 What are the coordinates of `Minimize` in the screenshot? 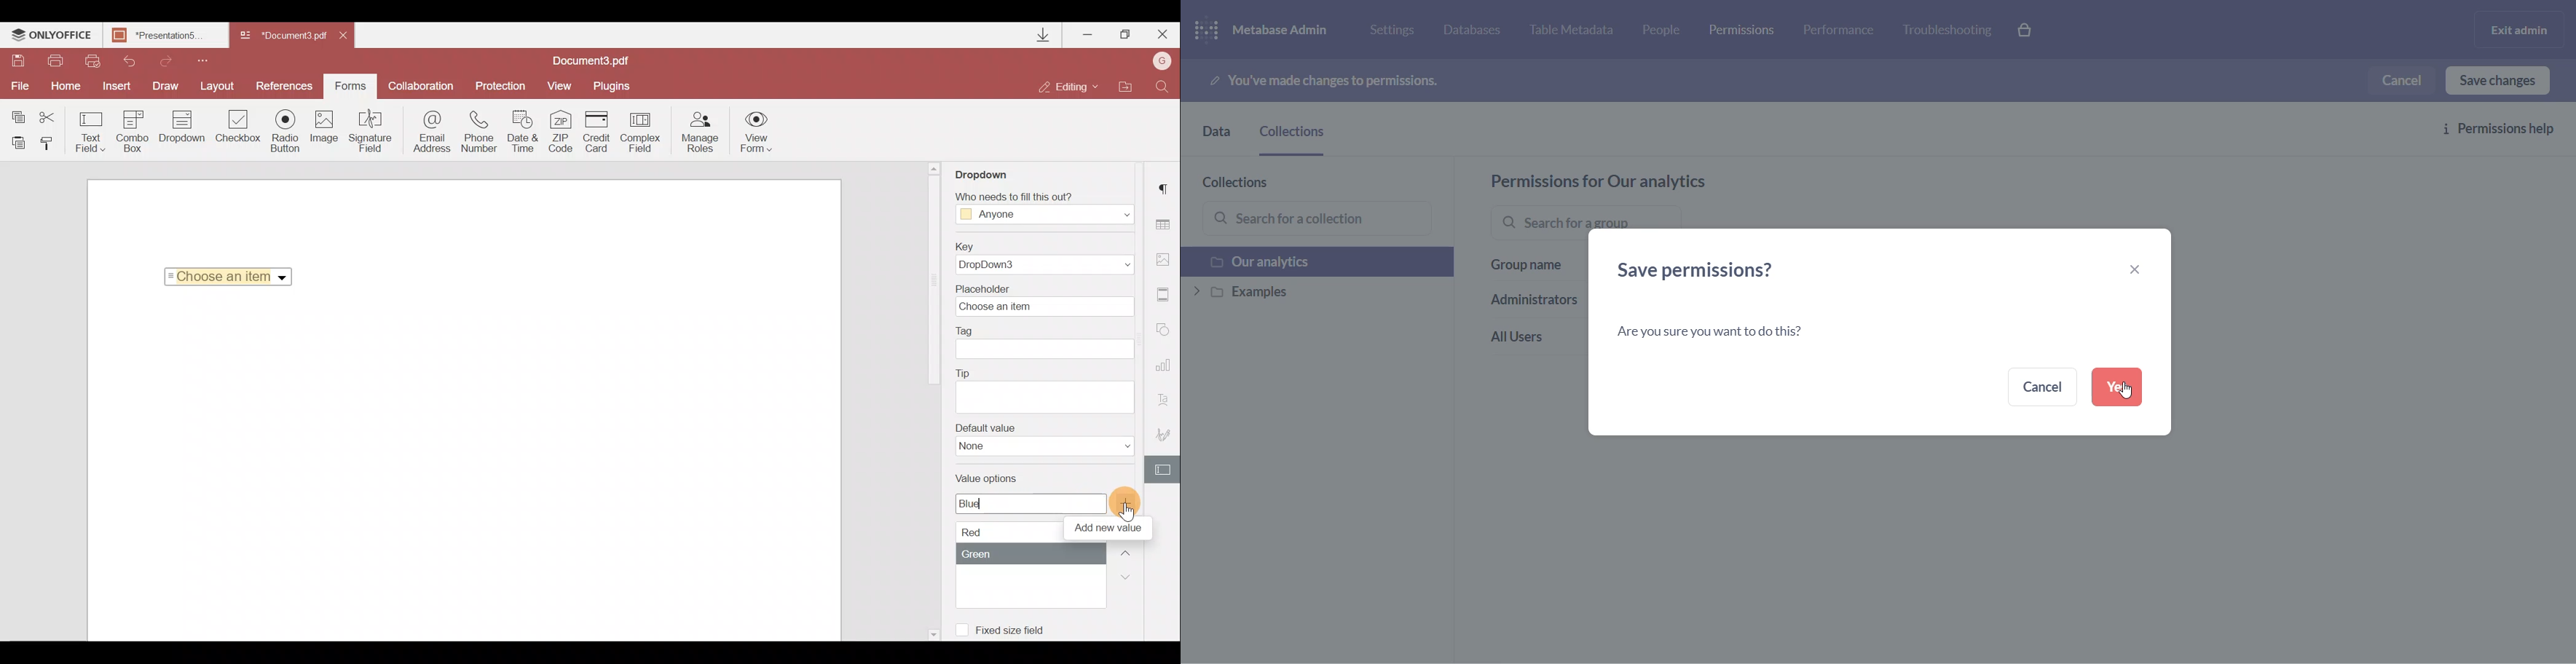 It's located at (1086, 34).